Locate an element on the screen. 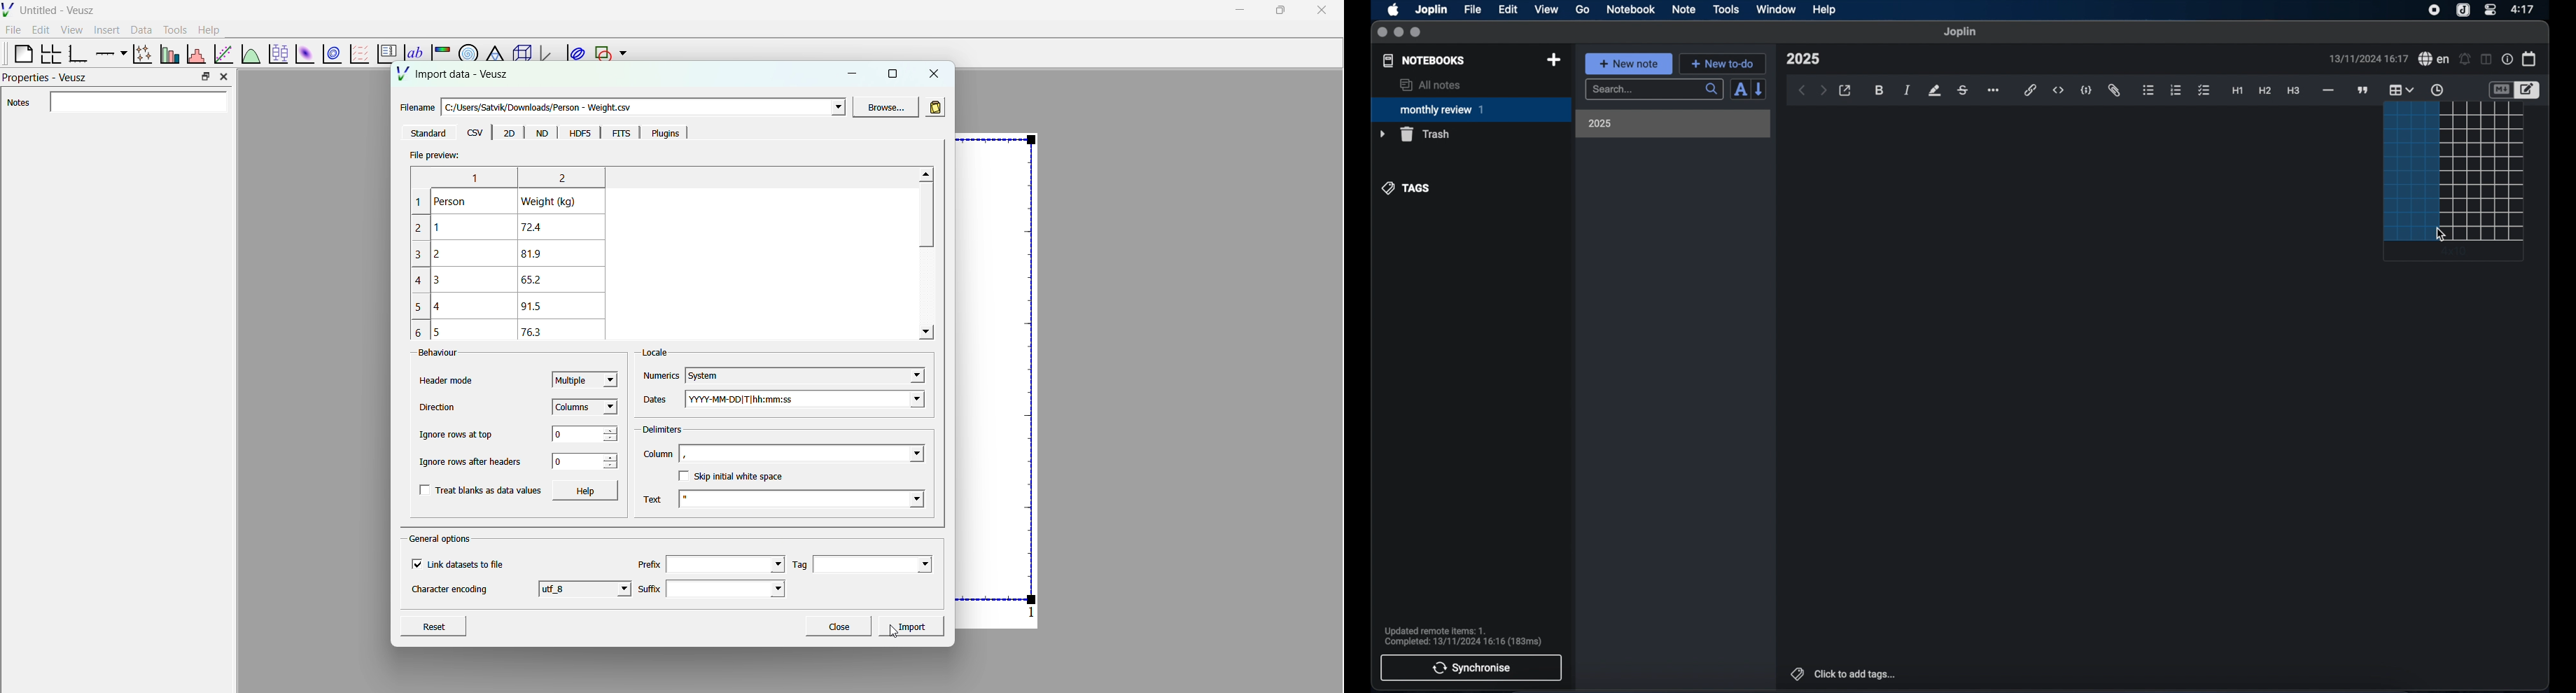 Image resolution: width=2576 pixels, height=700 pixels. Close is located at coordinates (838, 626).